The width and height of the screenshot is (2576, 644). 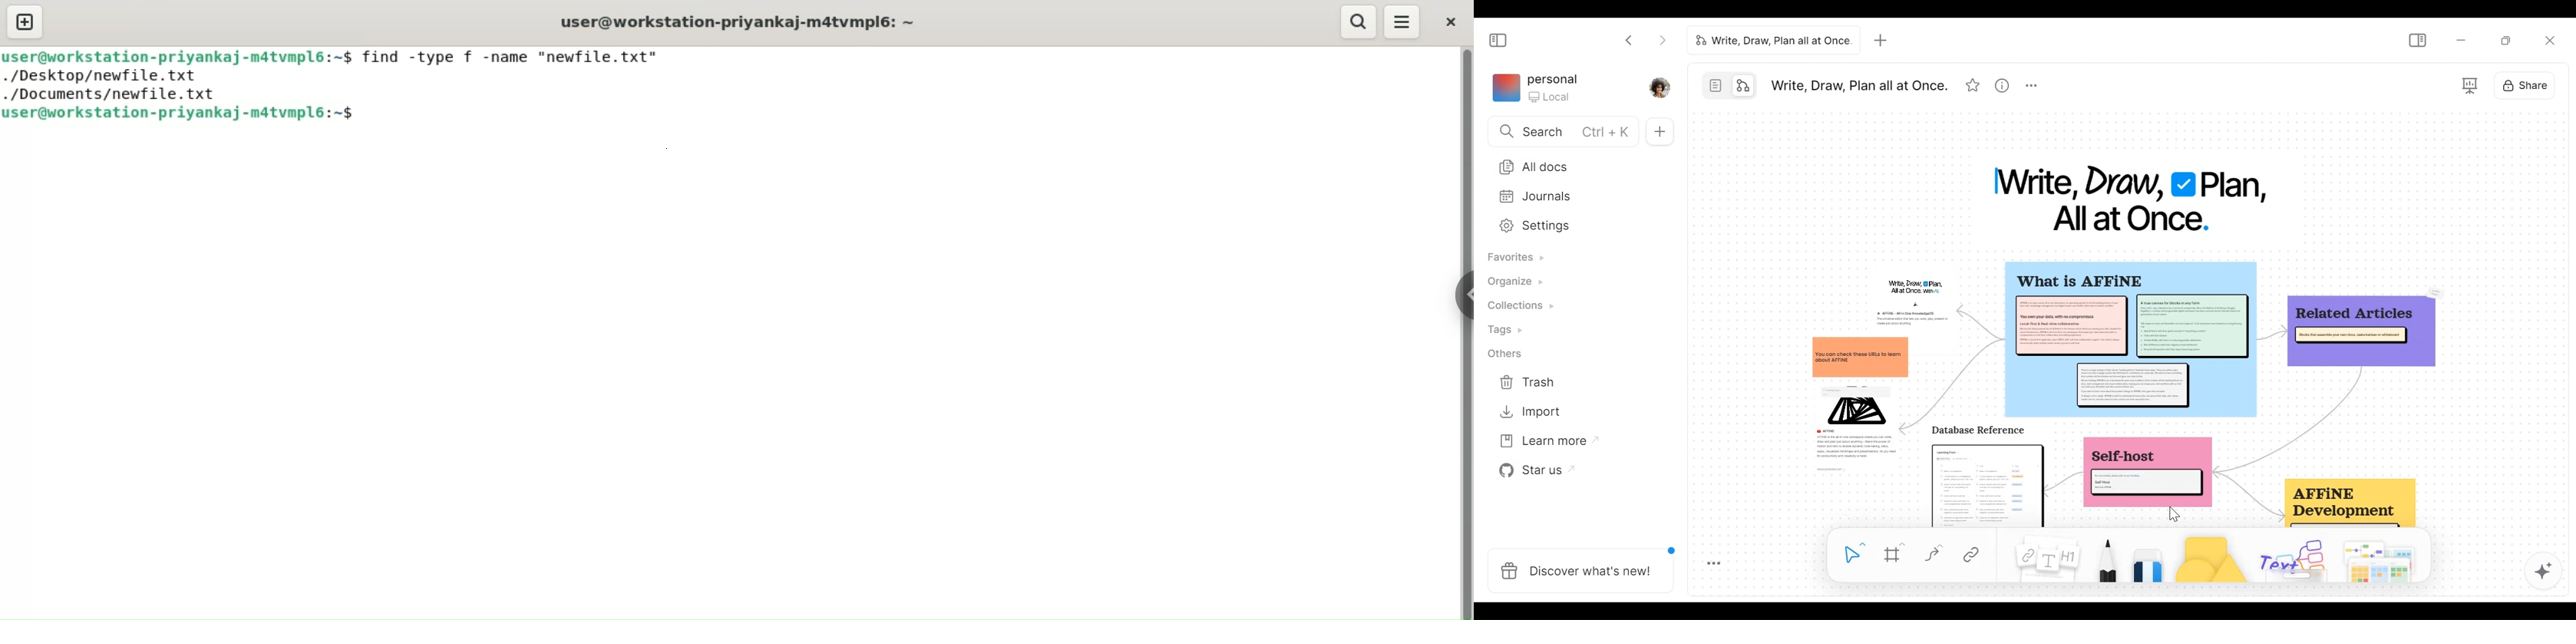 I want to click on view information, so click(x=2000, y=86).